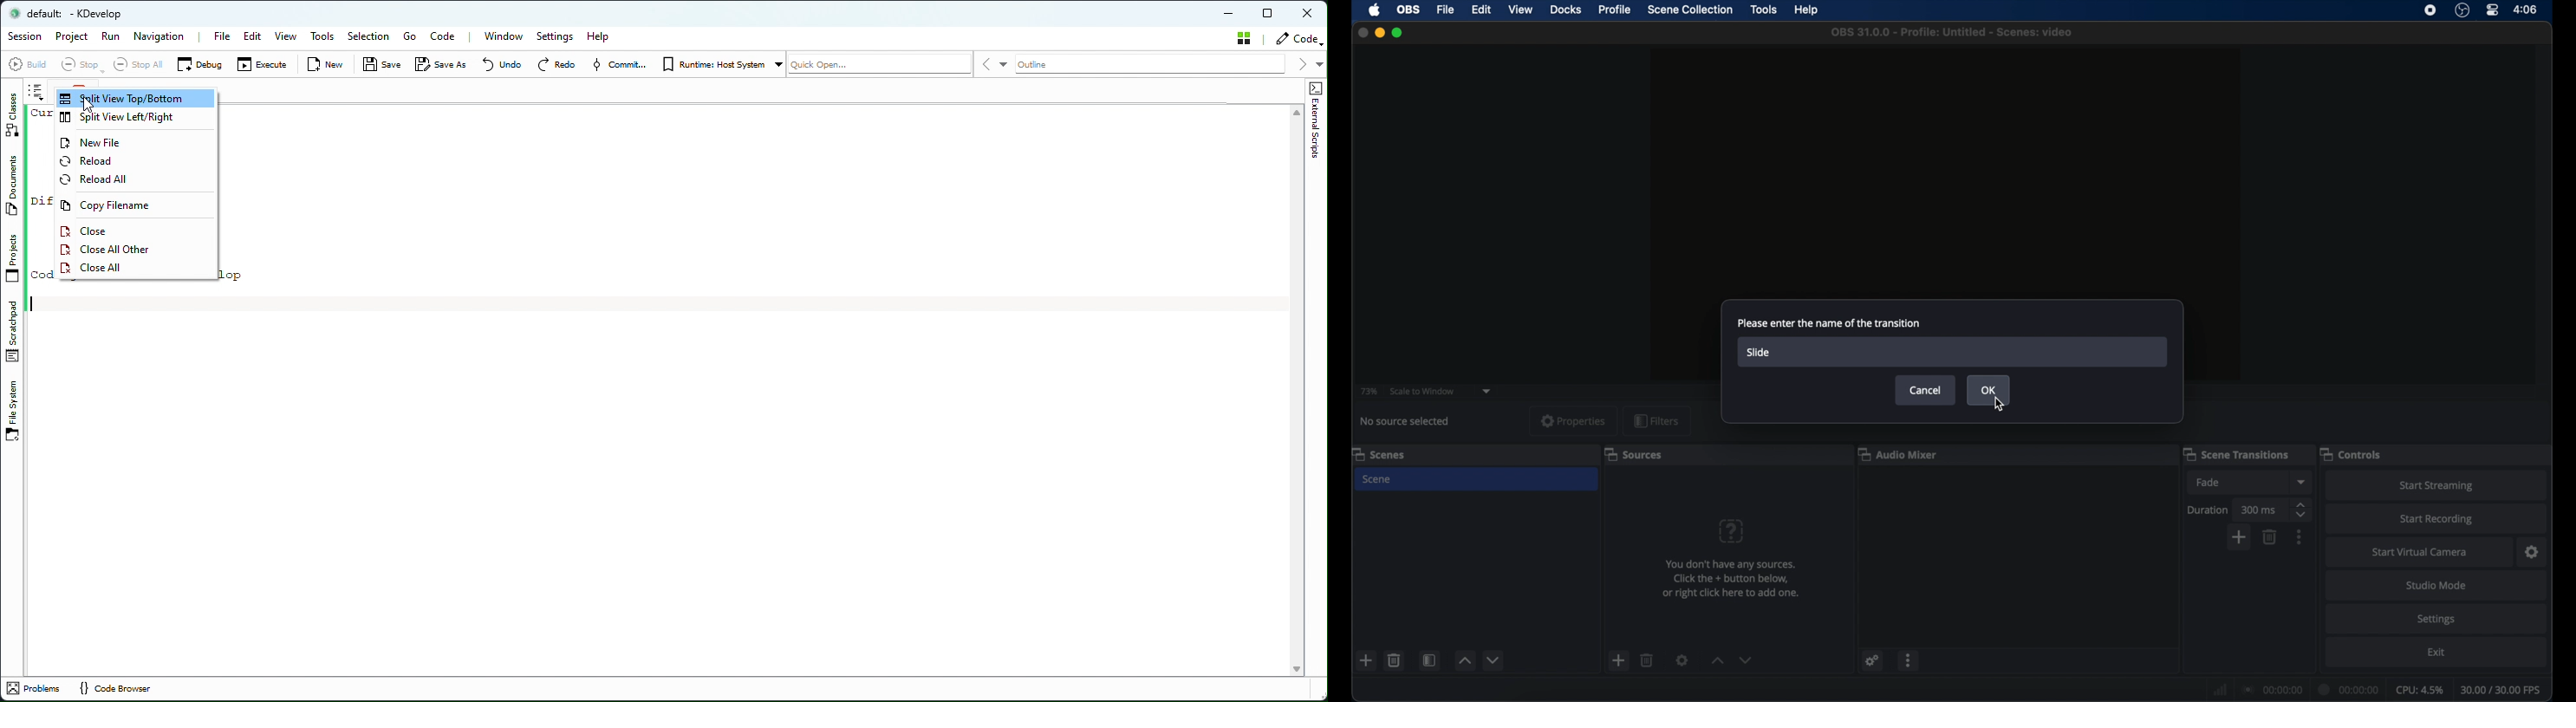  I want to click on preview, so click(1945, 173).